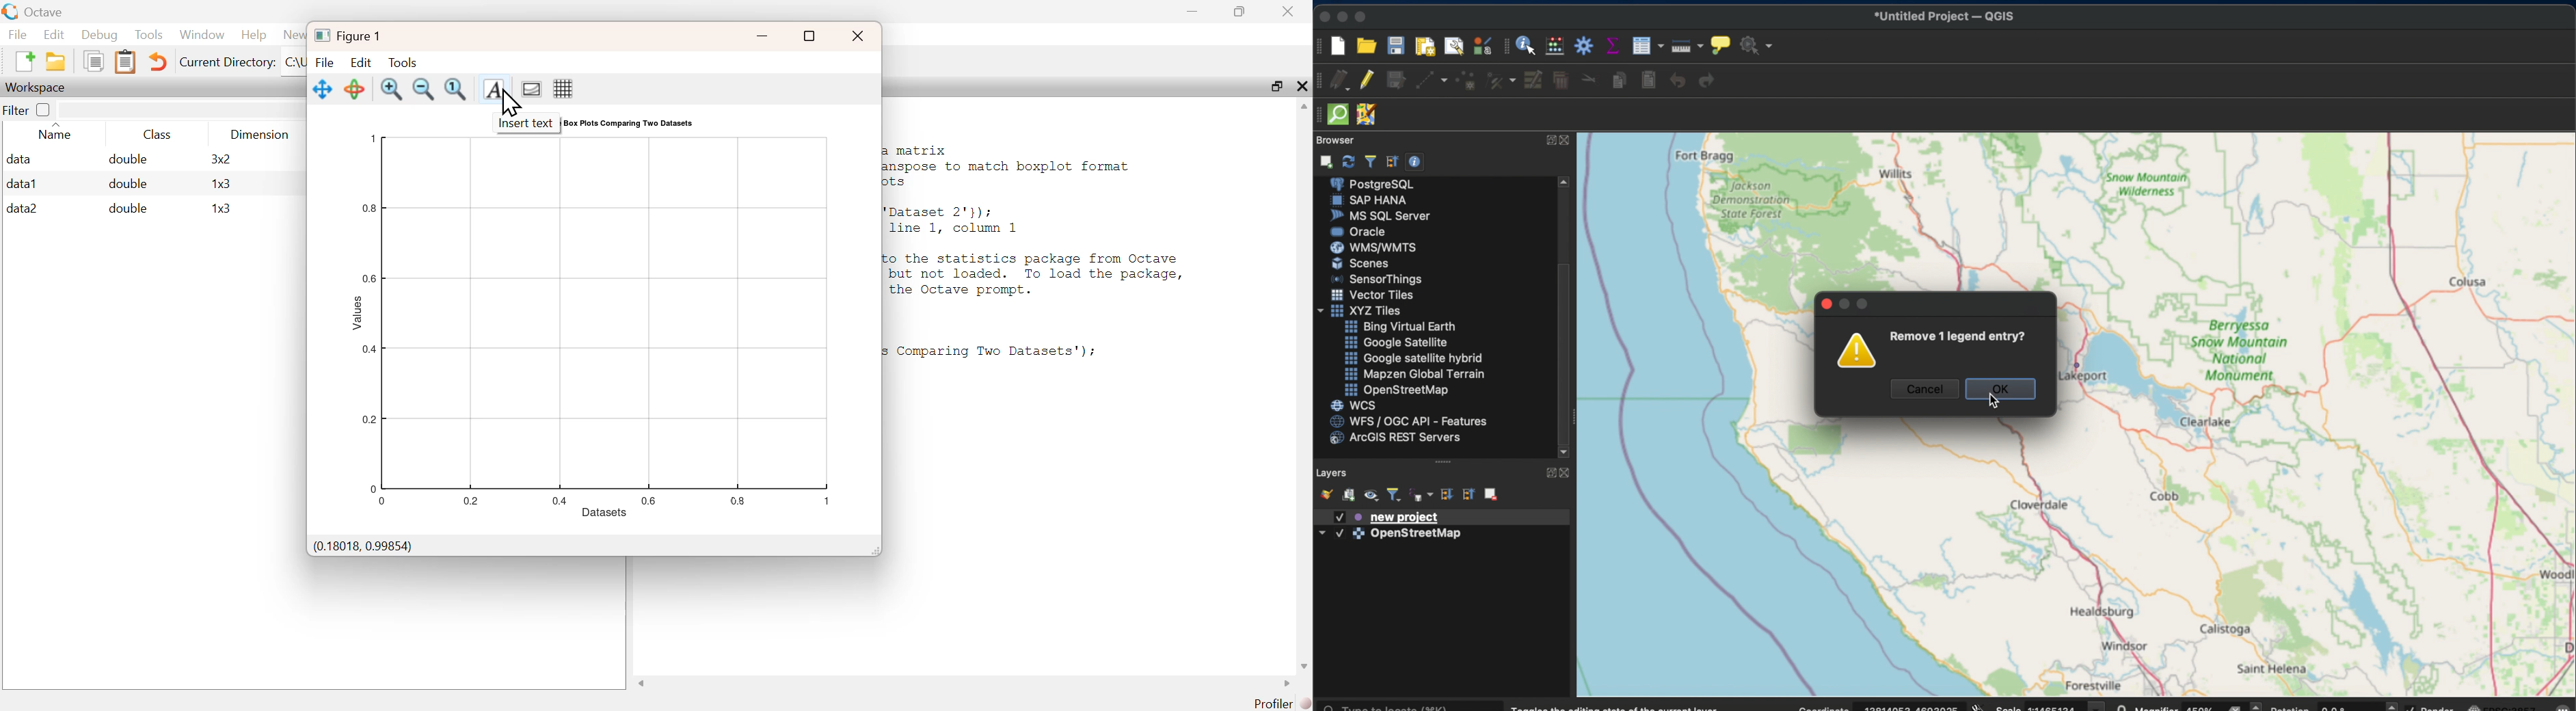 The width and height of the screenshot is (2576, 728). Describe the element at coordinates (23, 209) in the screenshot. I see `data2` at that location.